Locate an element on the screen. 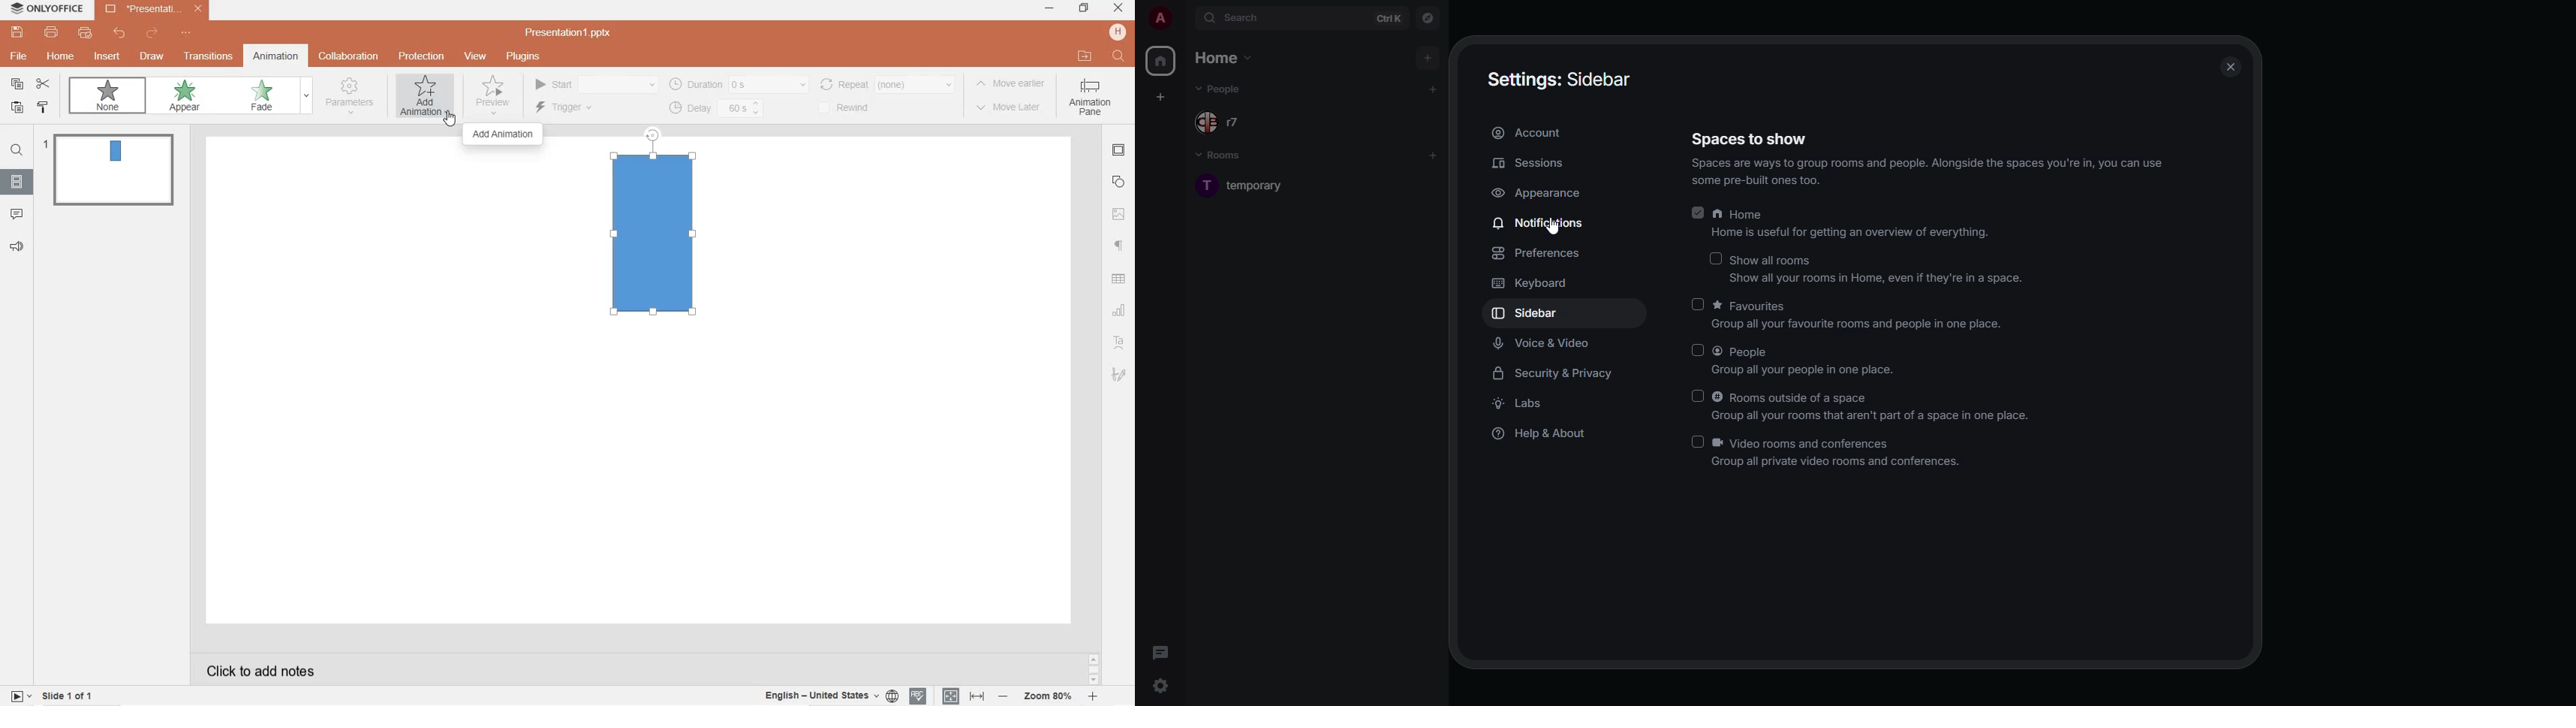  RESTORE is located at coordinates (1081, 8).